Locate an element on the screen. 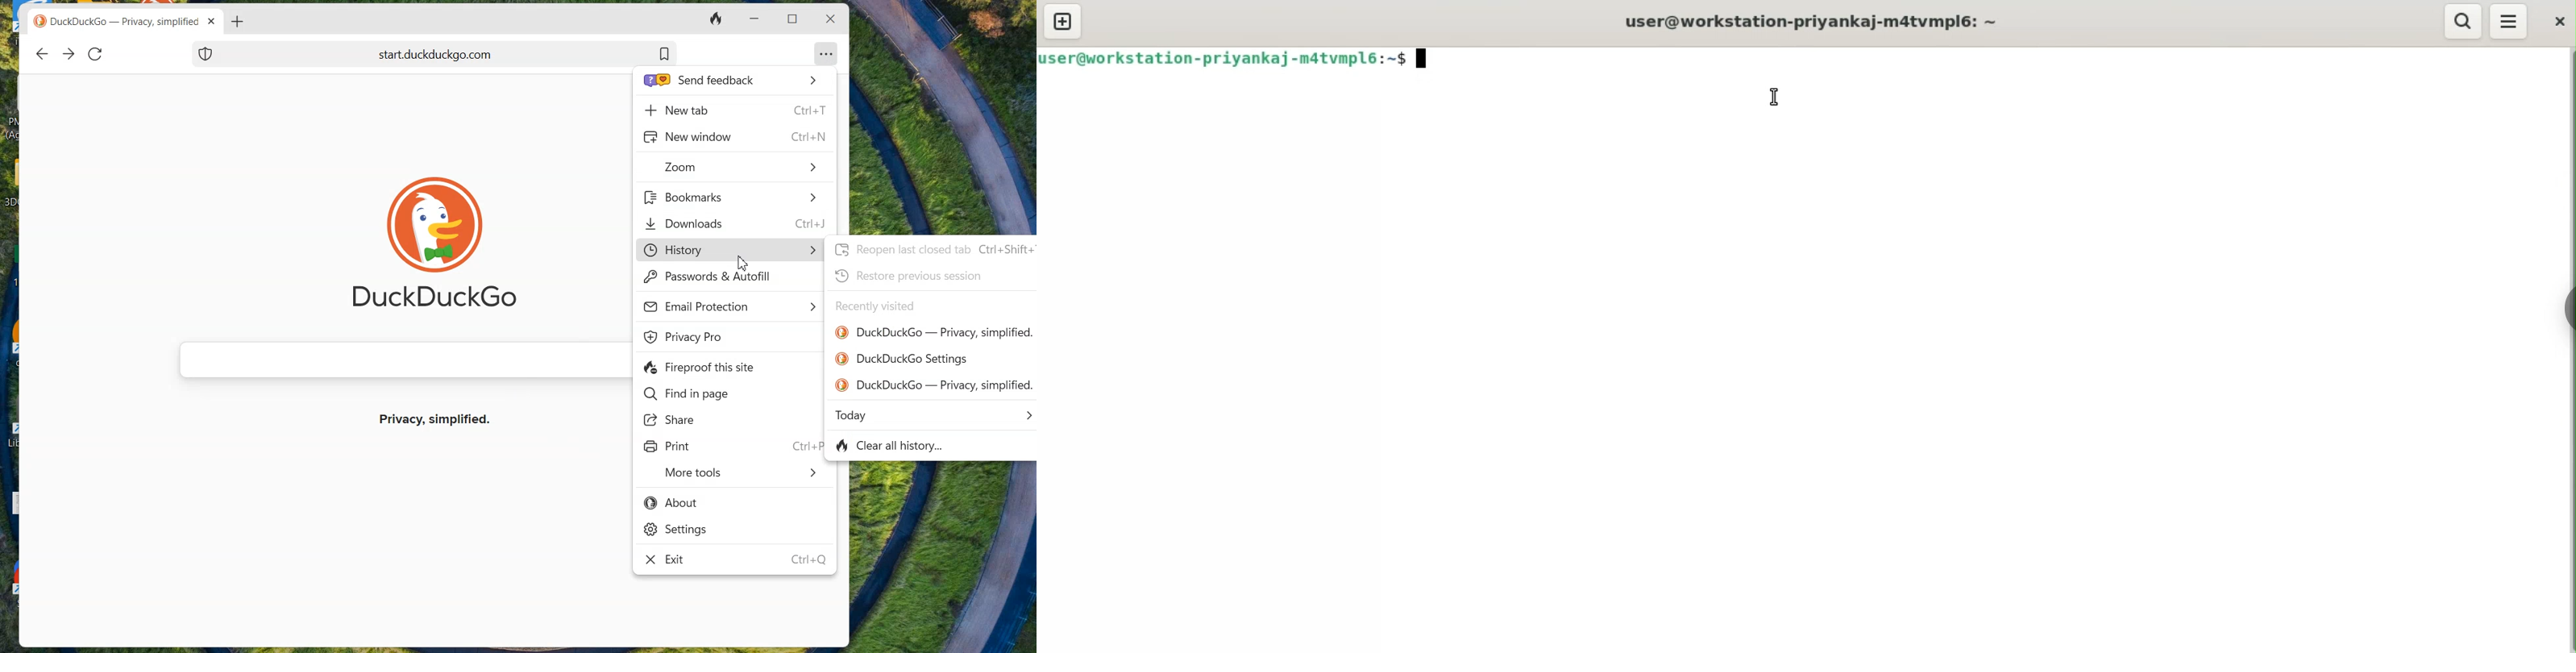  Maximize  is located at coordinates (795, 18).